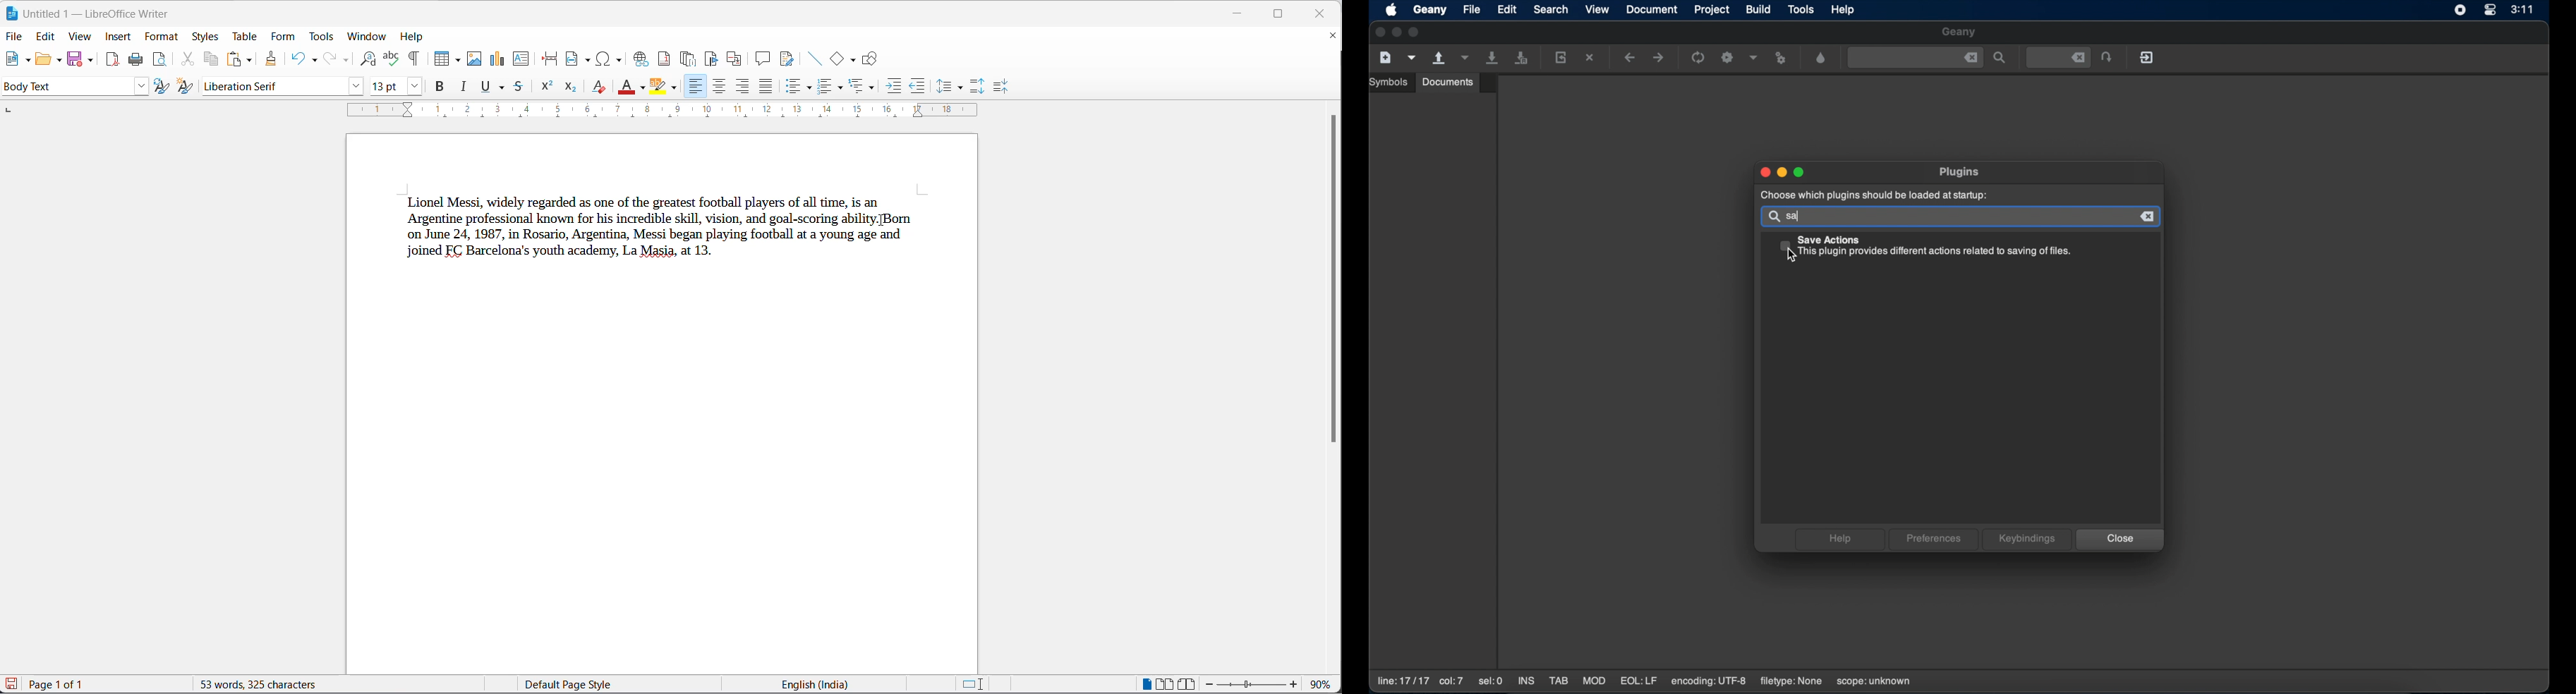  What do you see at coordinates (743, 87) in the screenshot?
I see `text align left` at bounding box center [743, 87].